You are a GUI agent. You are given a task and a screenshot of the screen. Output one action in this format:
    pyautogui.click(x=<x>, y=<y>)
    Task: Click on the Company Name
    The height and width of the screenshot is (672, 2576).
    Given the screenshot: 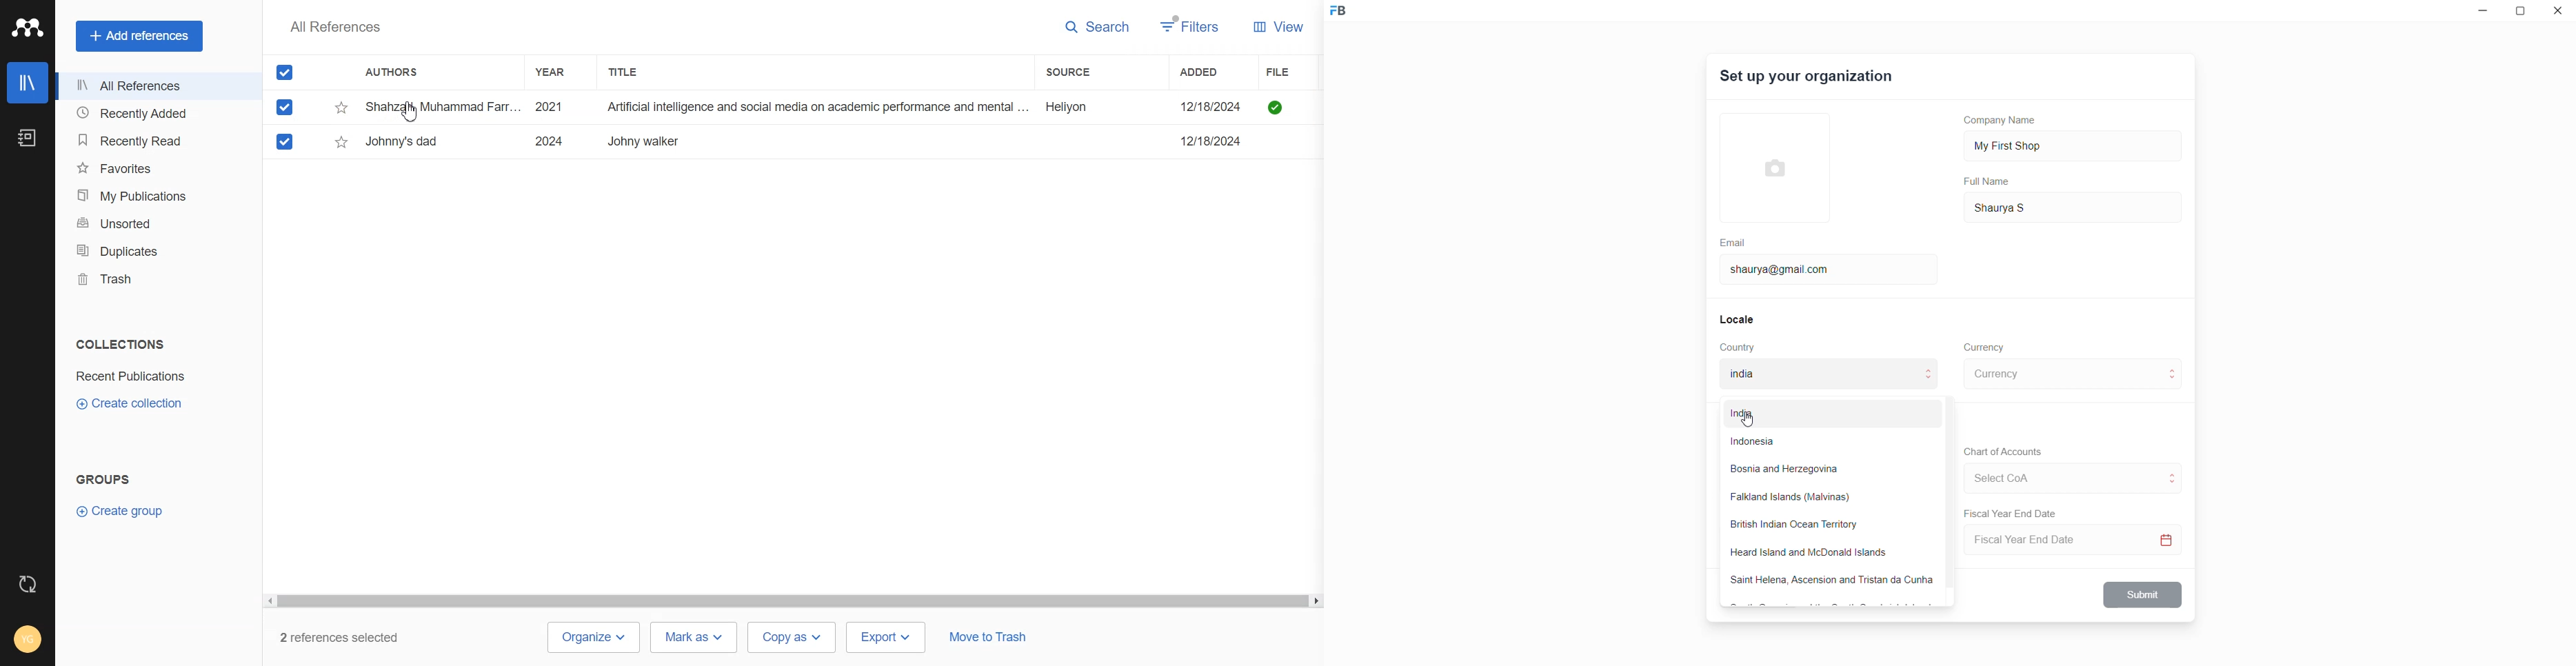 What is the action you would take?
    pyautogui.click(x=2005, y=122)
    